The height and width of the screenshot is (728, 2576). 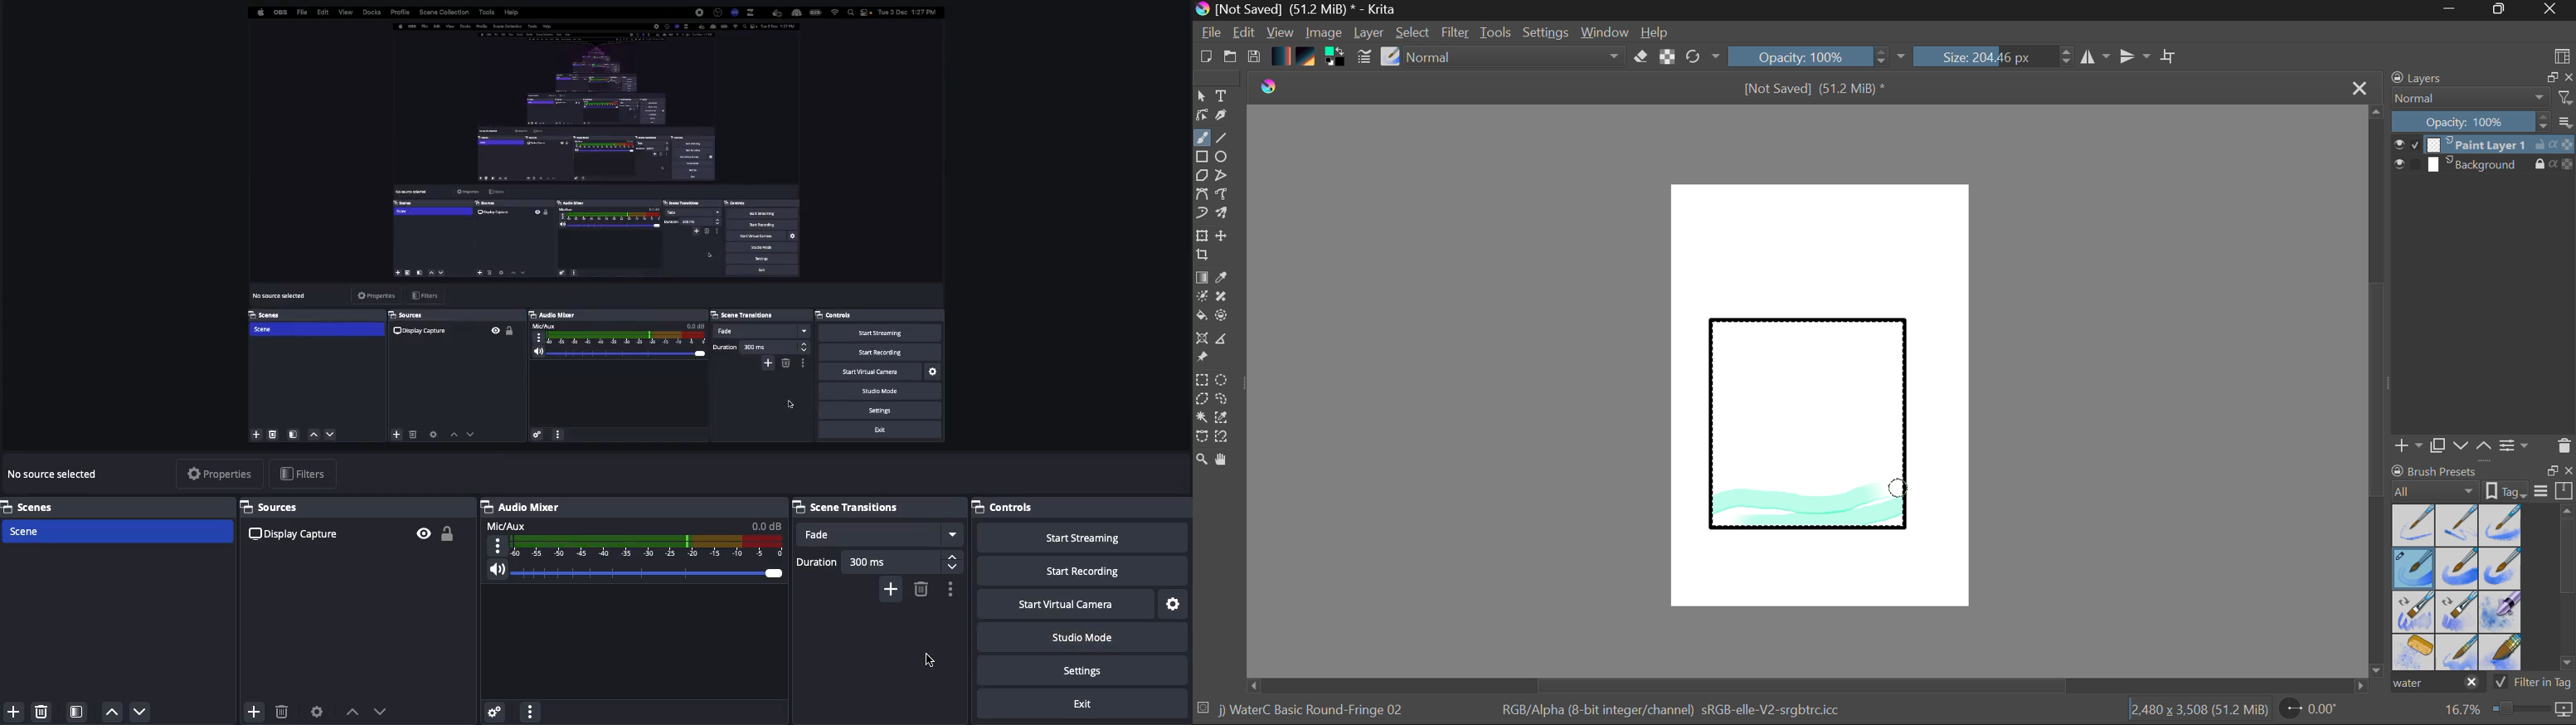 What do you see at coordinates (1655, 32) in the screenshot?
I see `Help` at bounding box center [1655, 32].